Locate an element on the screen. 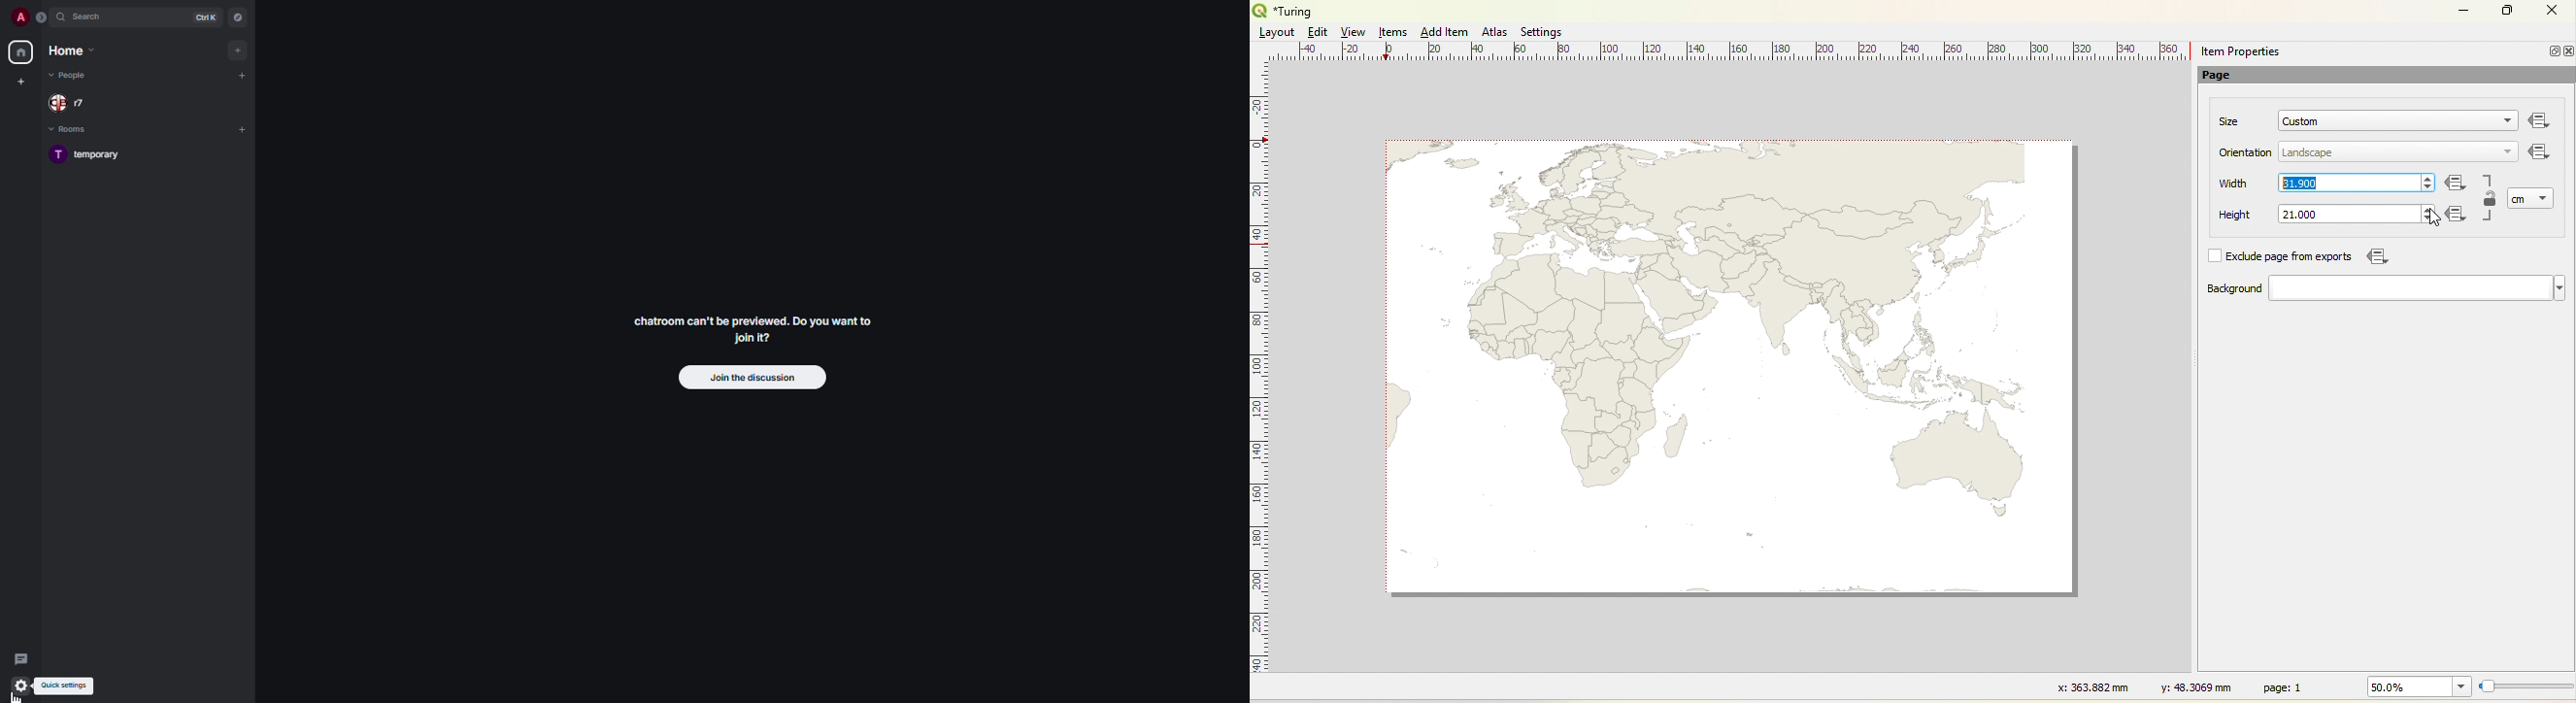   is located at coordinates (2540, 121).